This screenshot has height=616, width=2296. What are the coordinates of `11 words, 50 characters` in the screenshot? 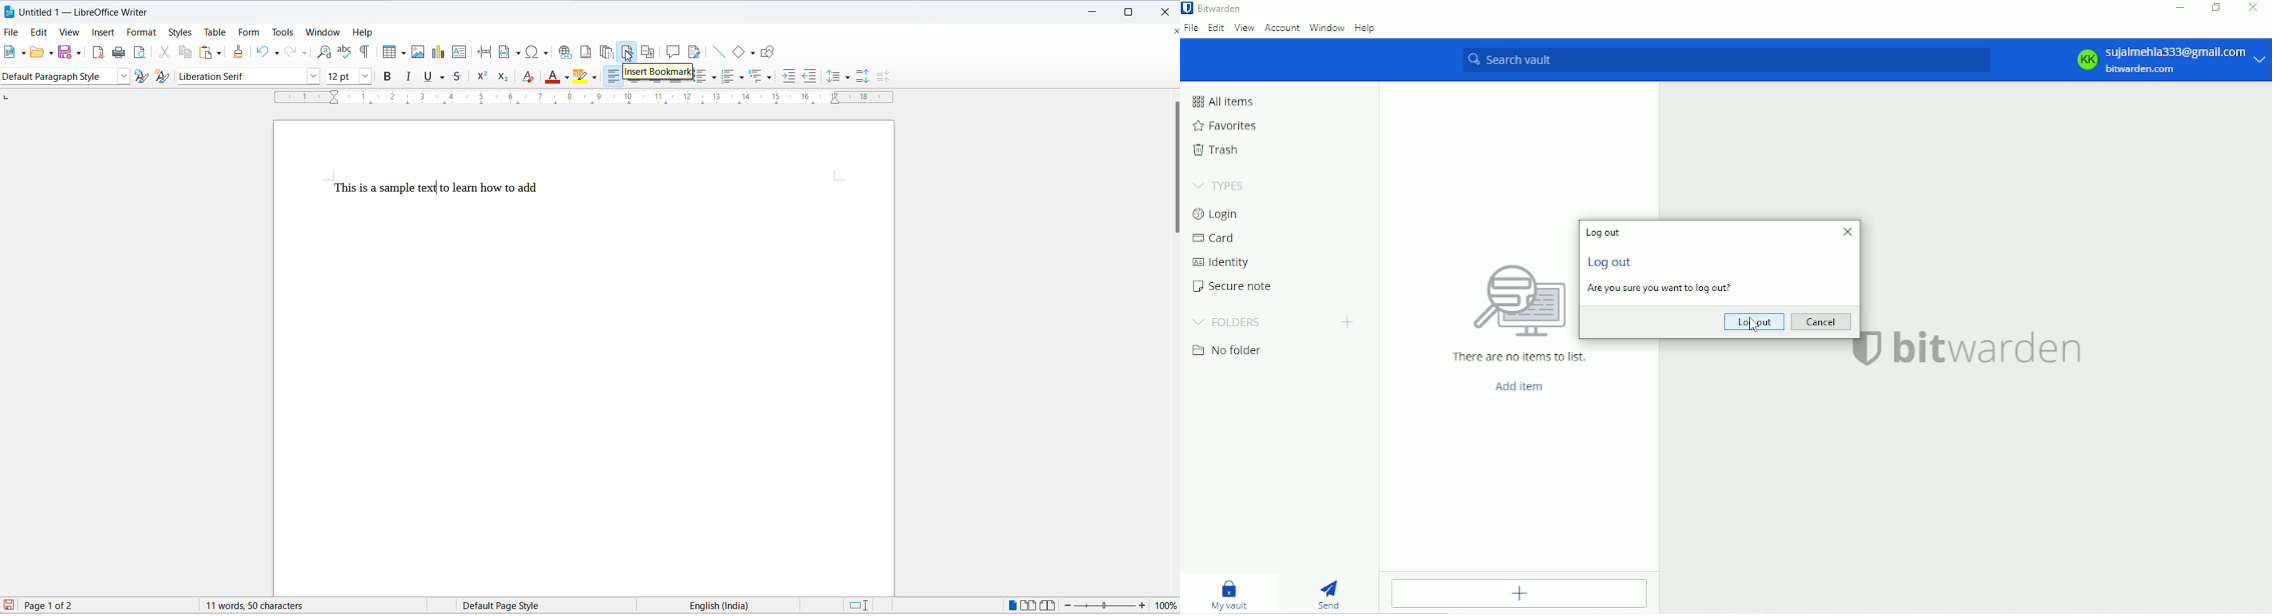 It's located at (257, 606).